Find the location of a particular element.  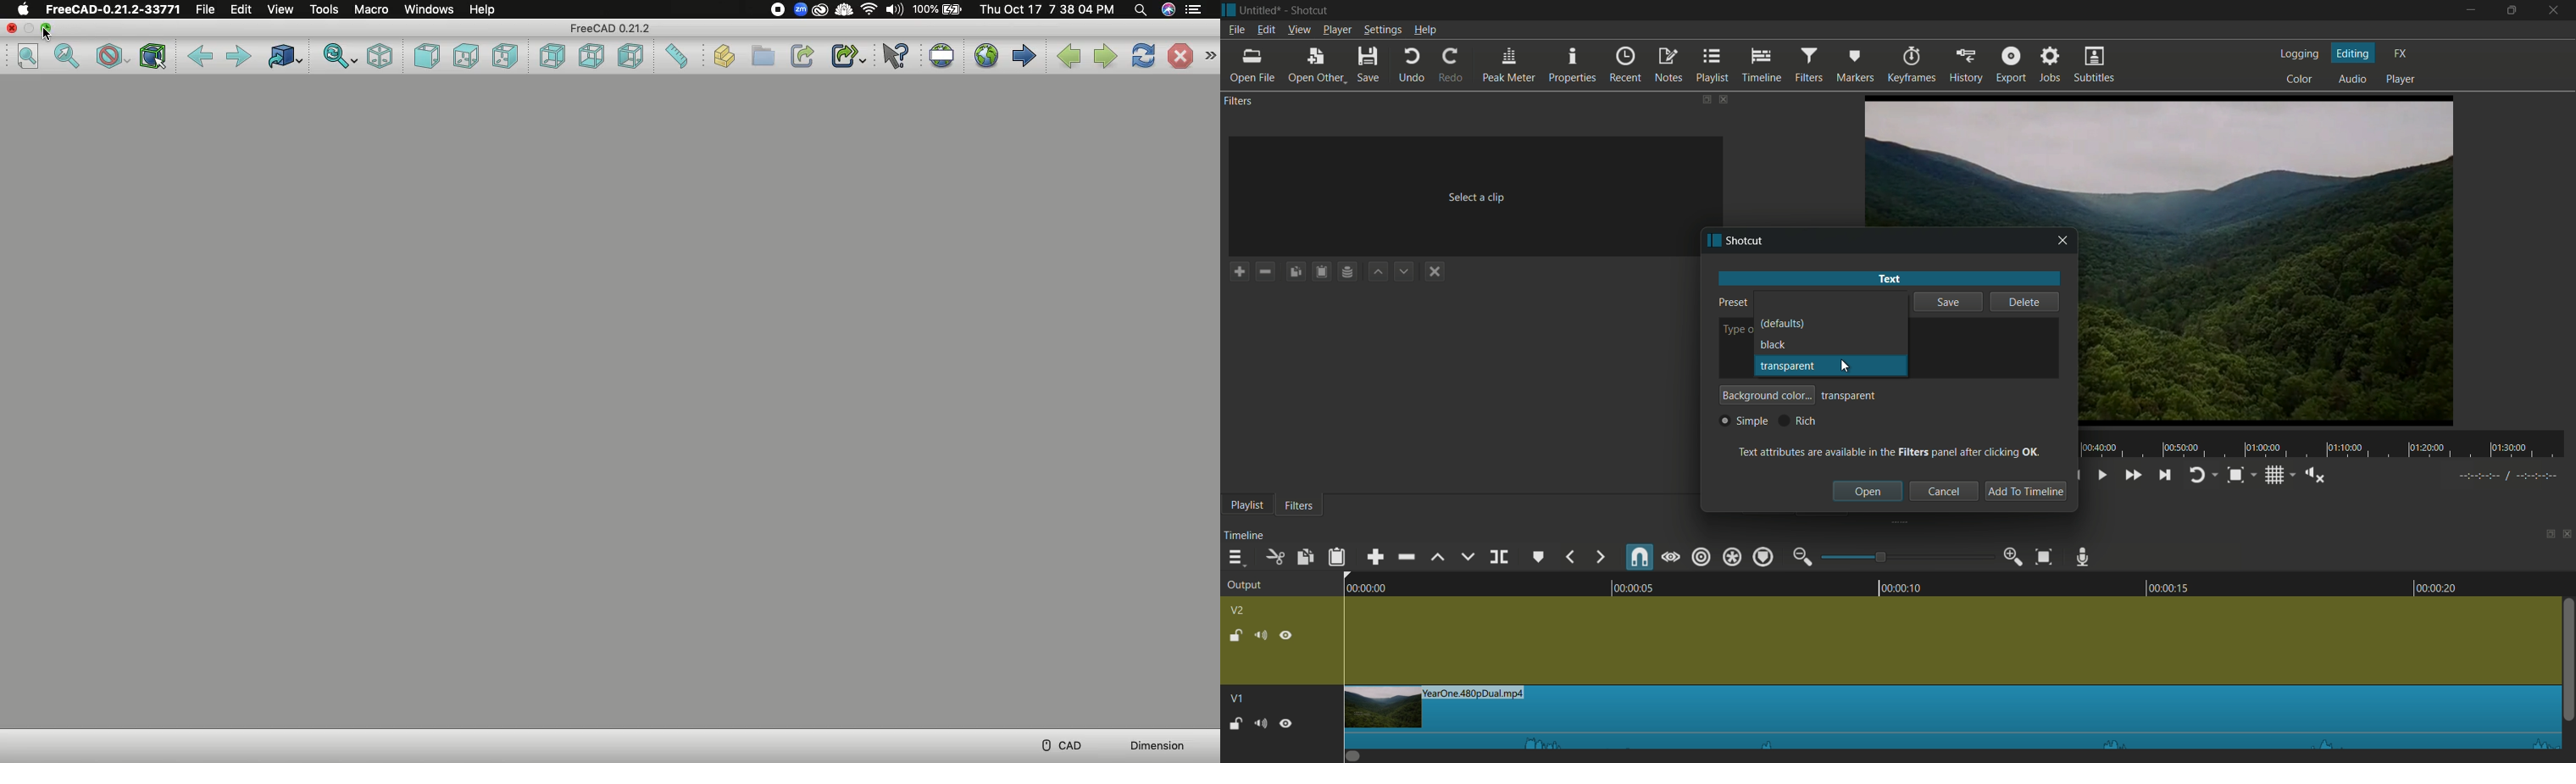

cut is located at coordinates (1276, 557).